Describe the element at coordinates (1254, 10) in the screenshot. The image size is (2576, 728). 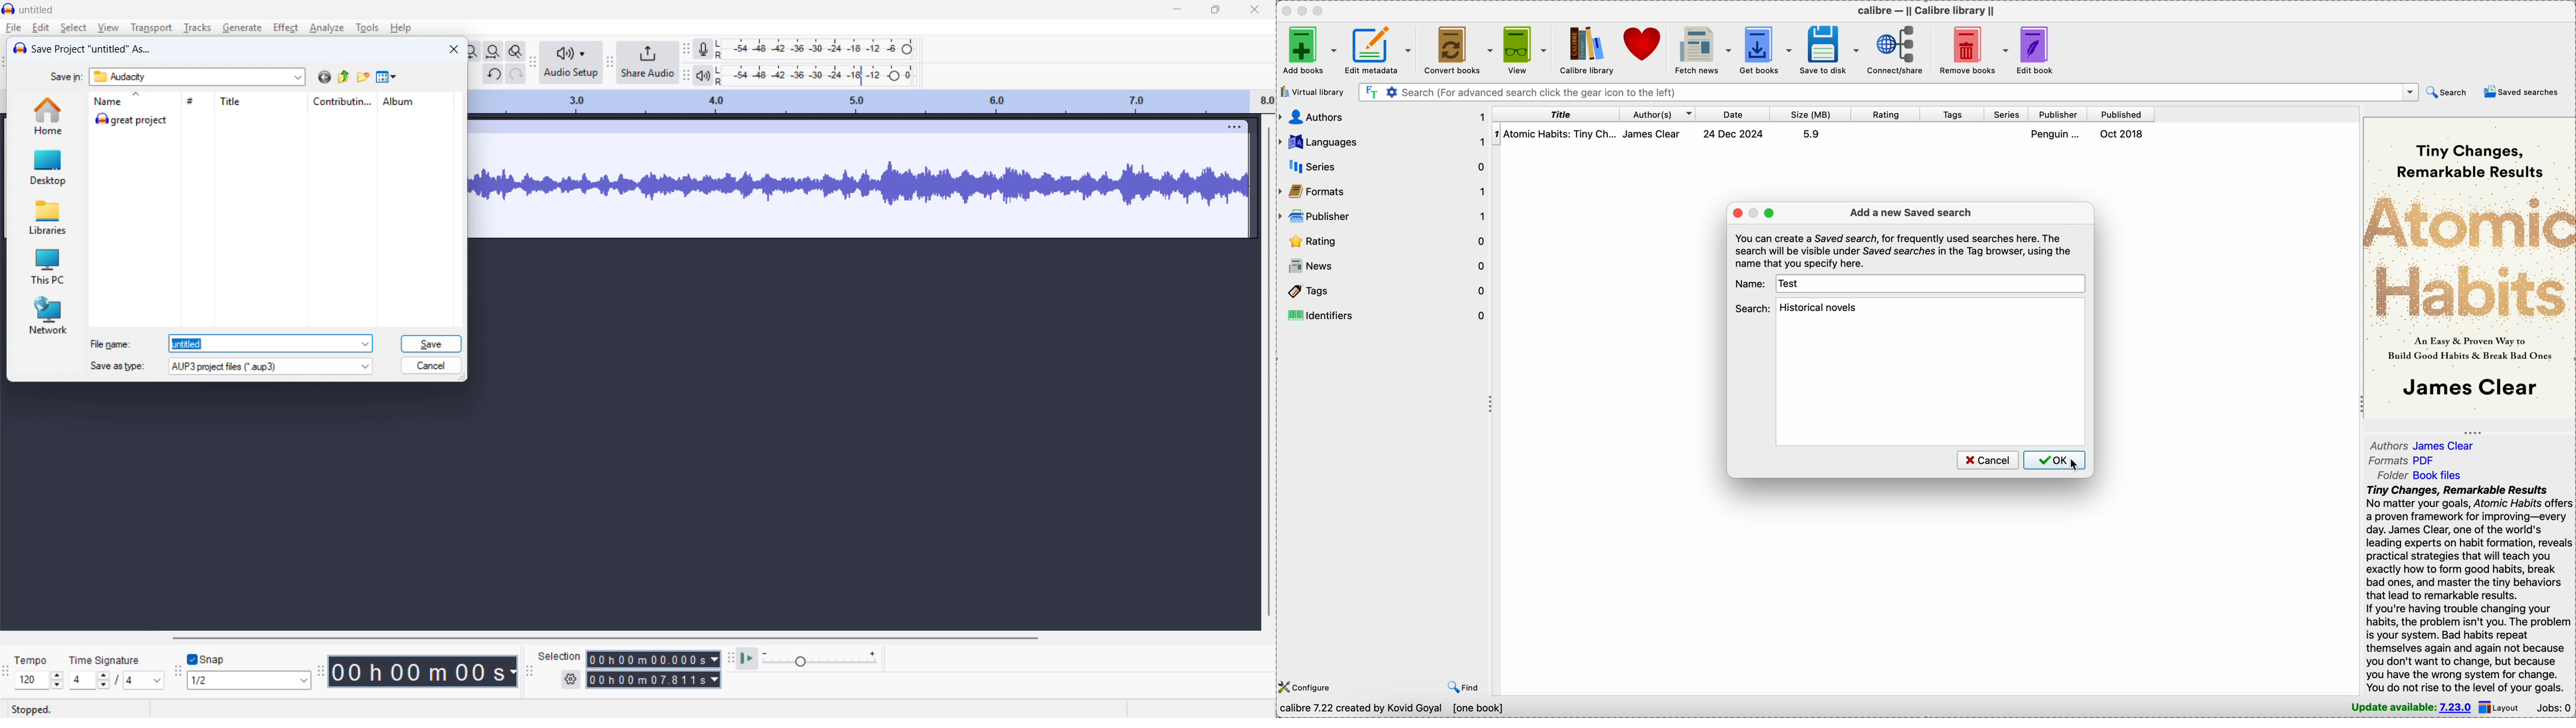
I see `close` at that location.